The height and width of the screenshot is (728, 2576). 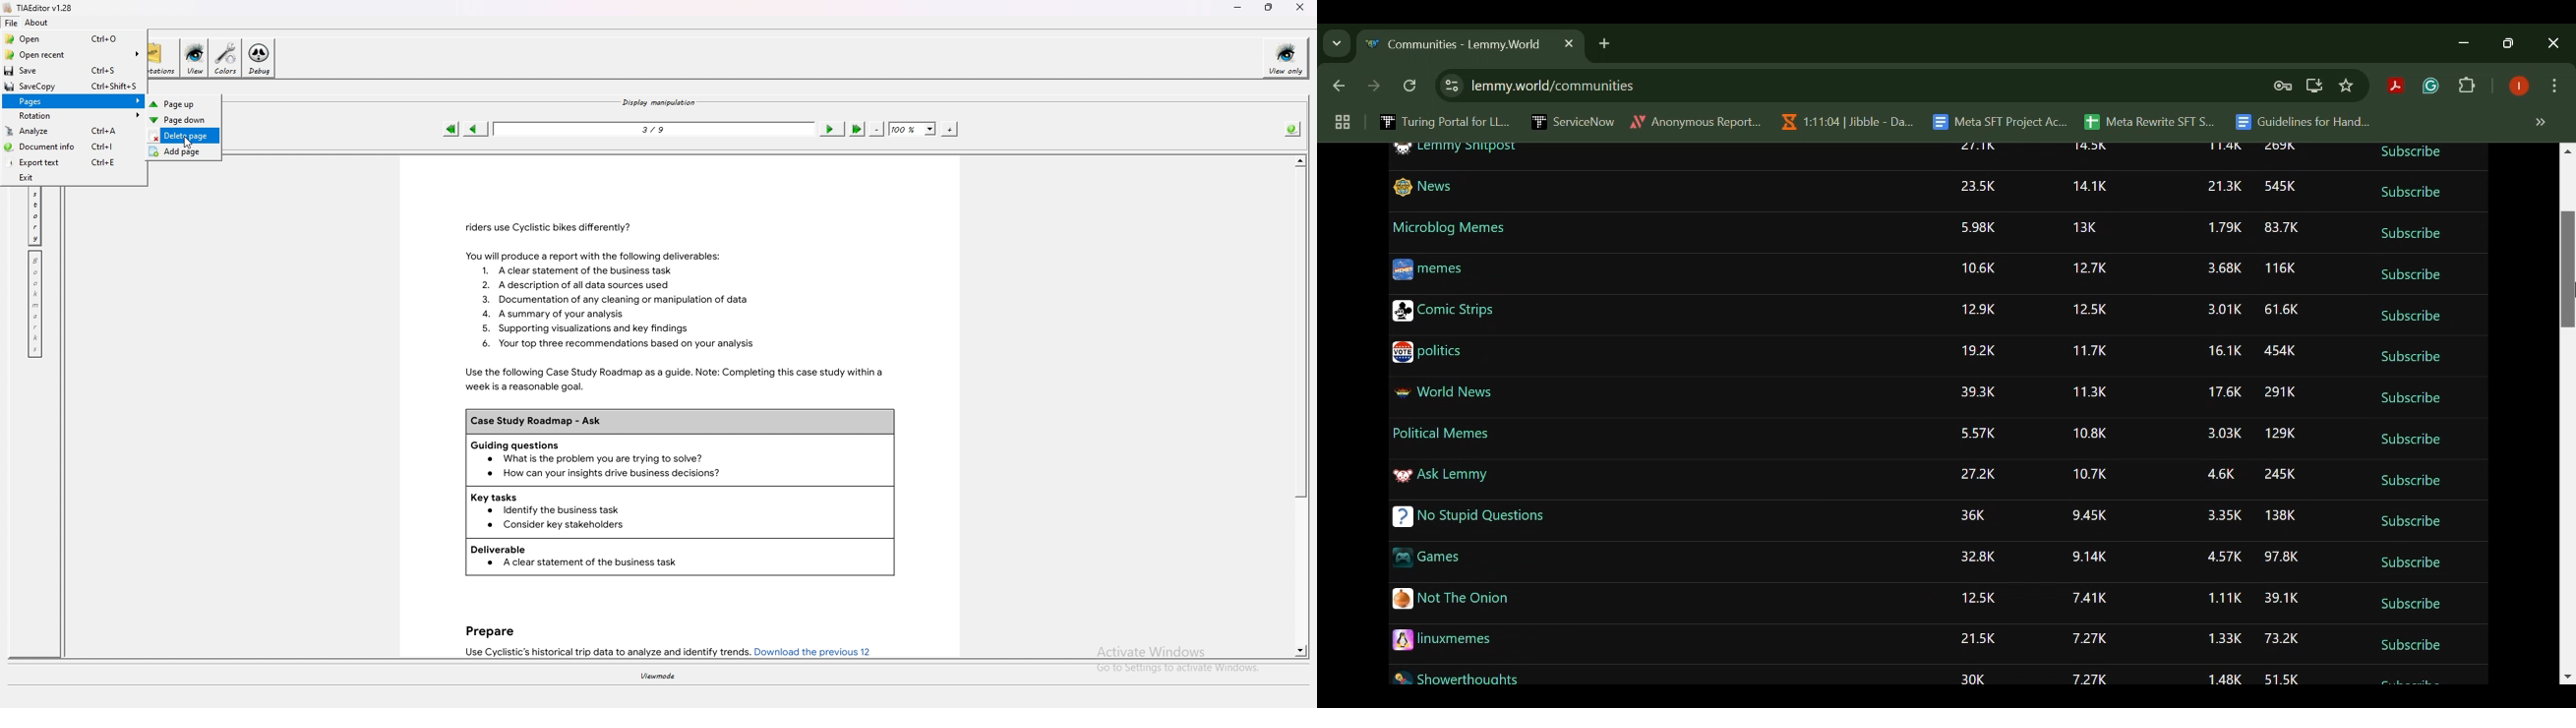 I want to click on 17.6K, so click(x=2224, y=395).